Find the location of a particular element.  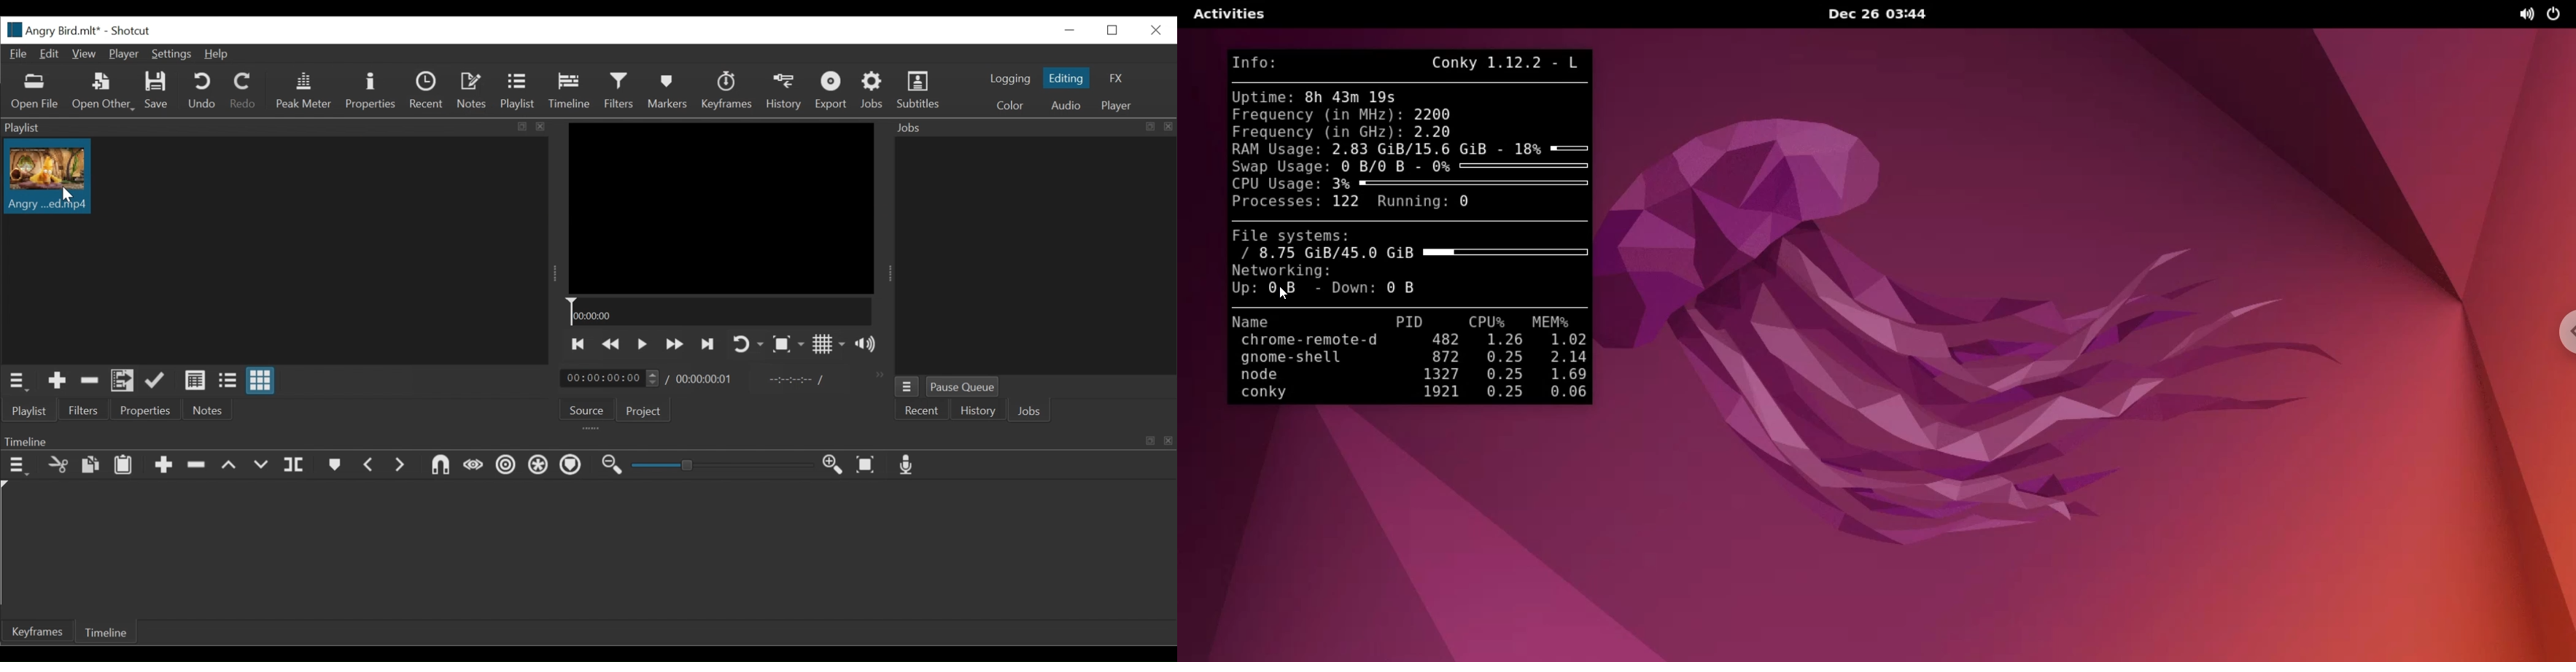

Cursor is located at coordinates (68, 194).